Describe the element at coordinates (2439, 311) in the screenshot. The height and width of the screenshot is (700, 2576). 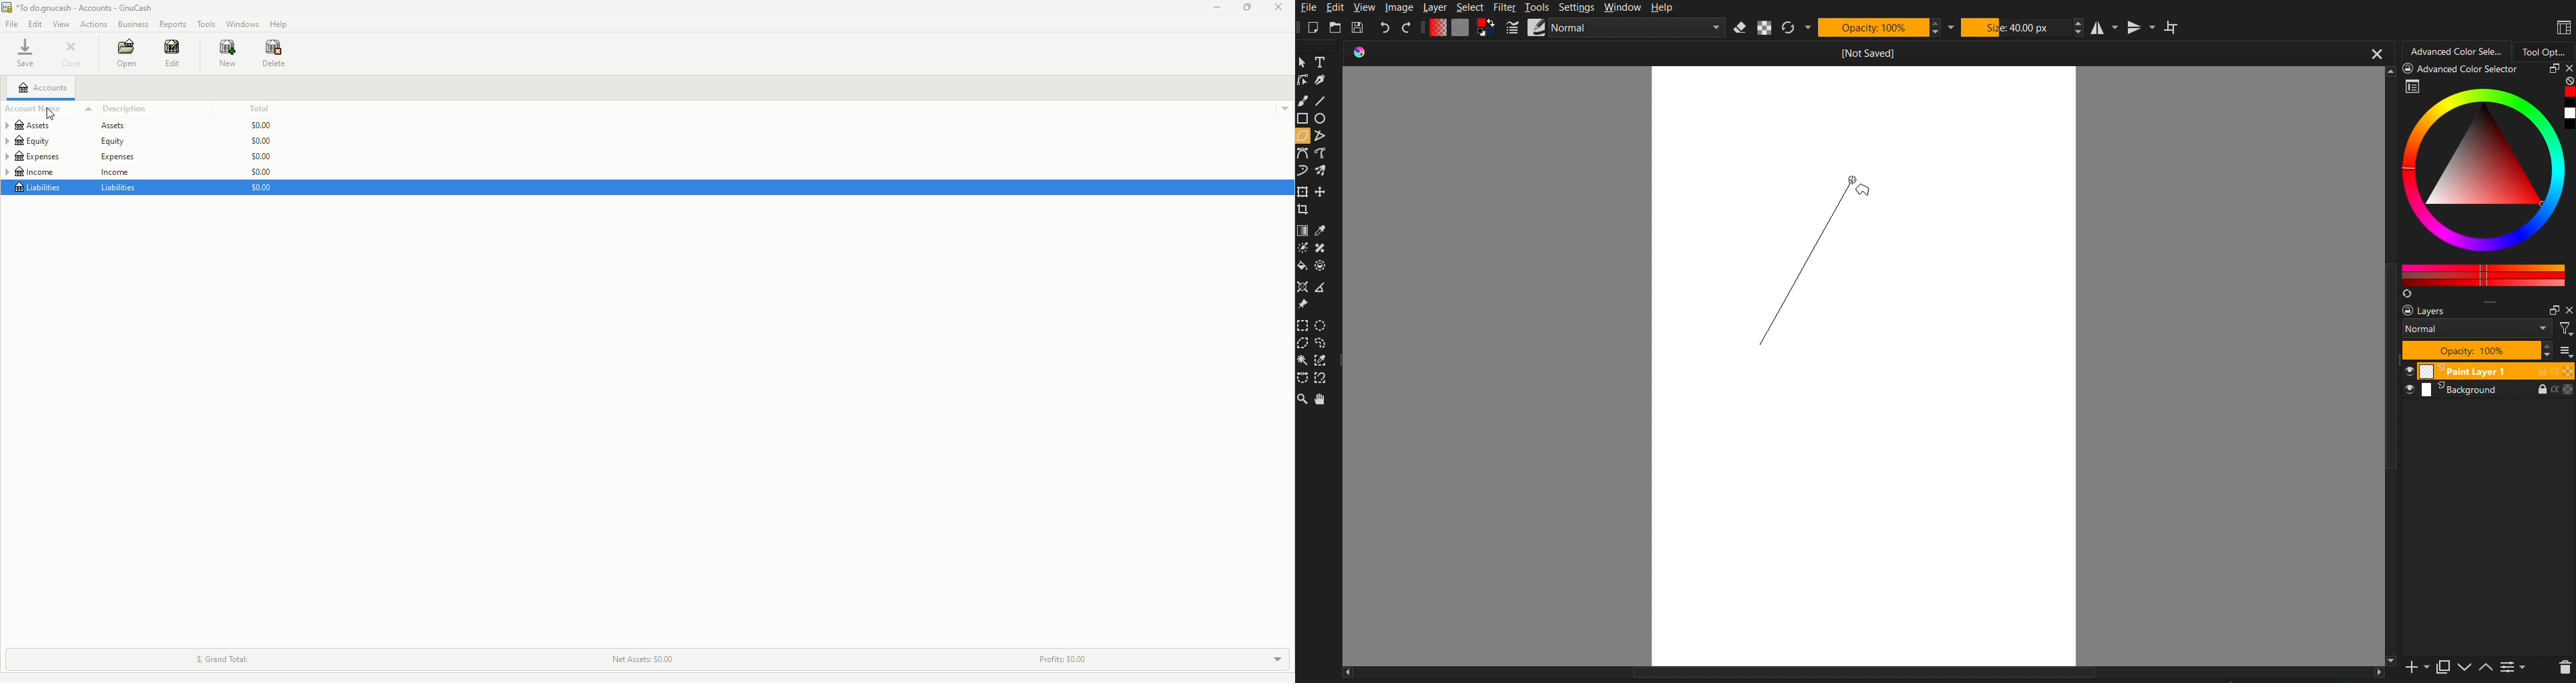
I see `layers` at that location.